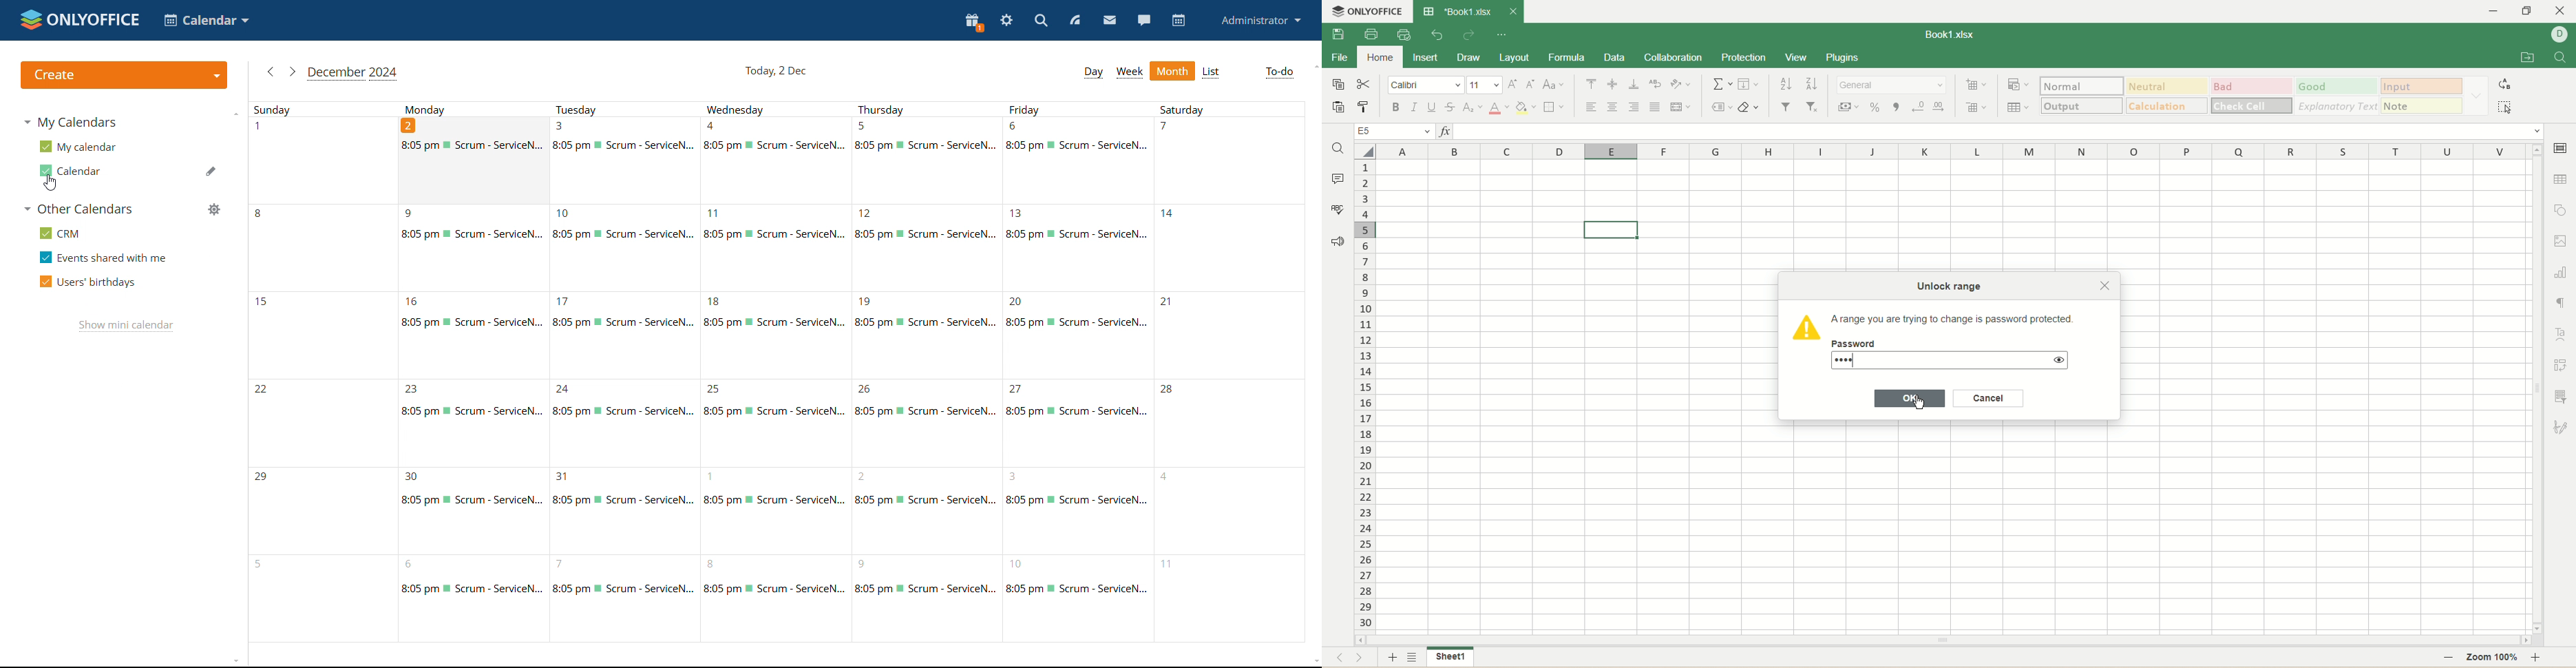 The width and height of the screenshot is (2576, 672). I want to click on find, so click(1340, 150).